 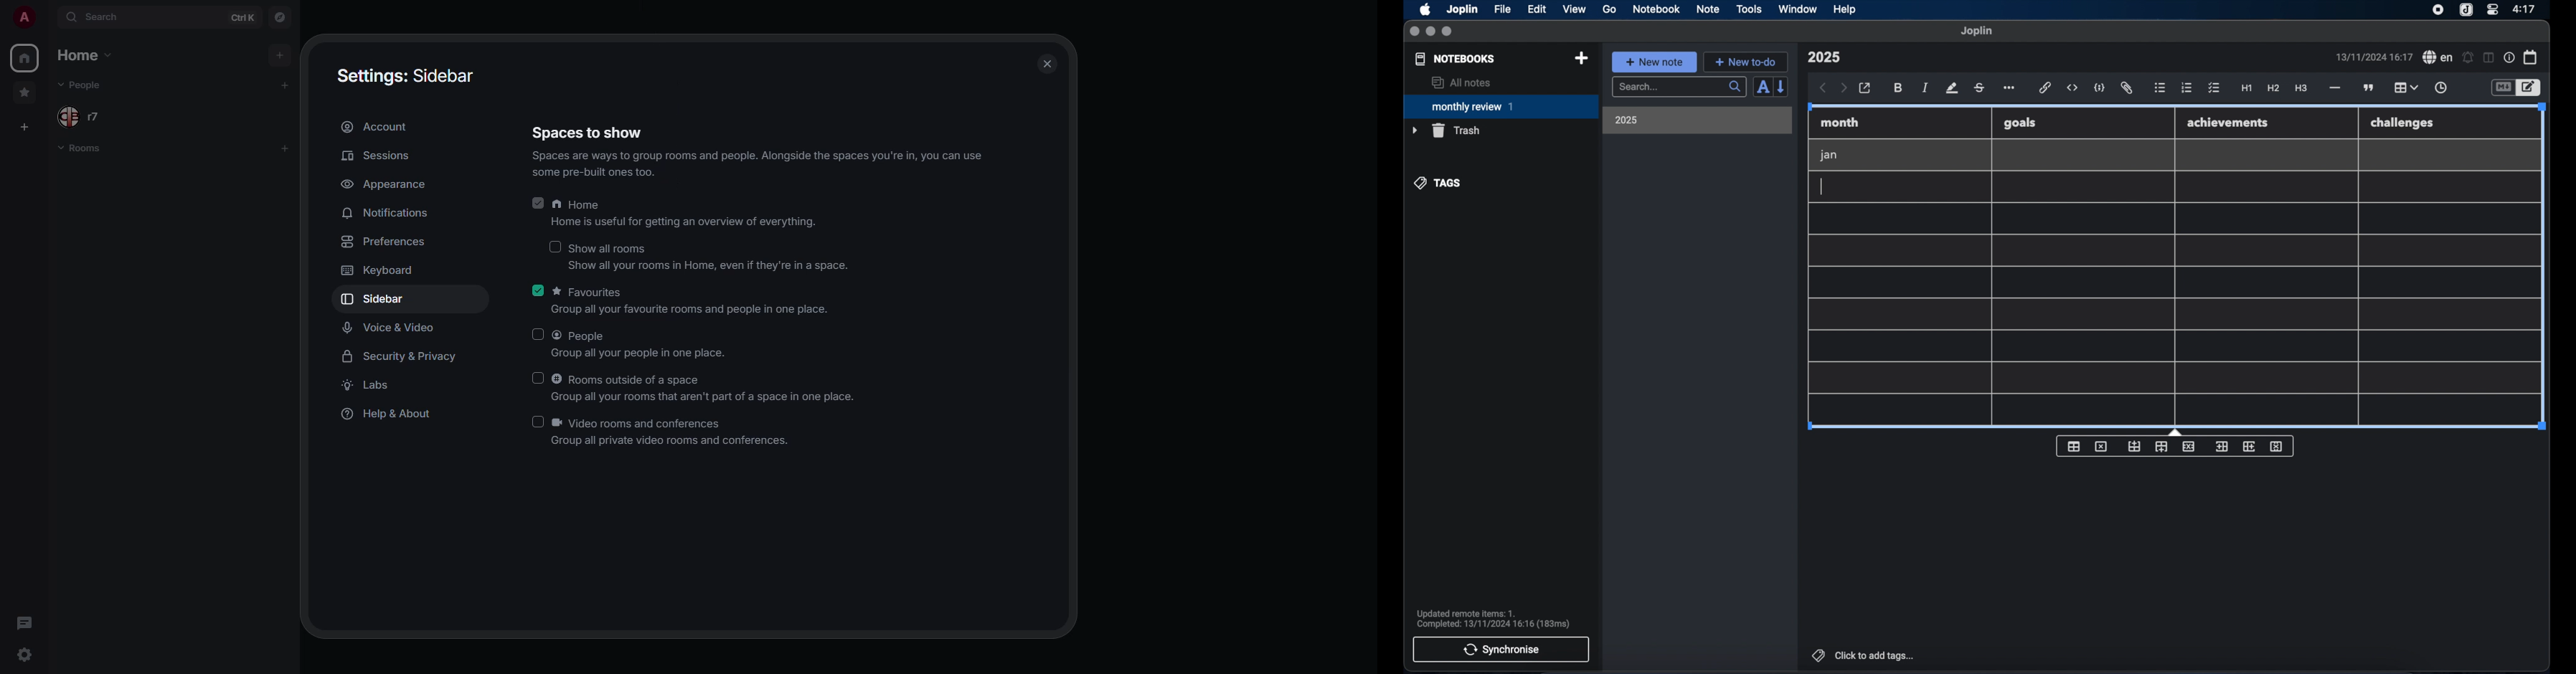 I want to click on click to add tags, so click(x=1864, y=655).